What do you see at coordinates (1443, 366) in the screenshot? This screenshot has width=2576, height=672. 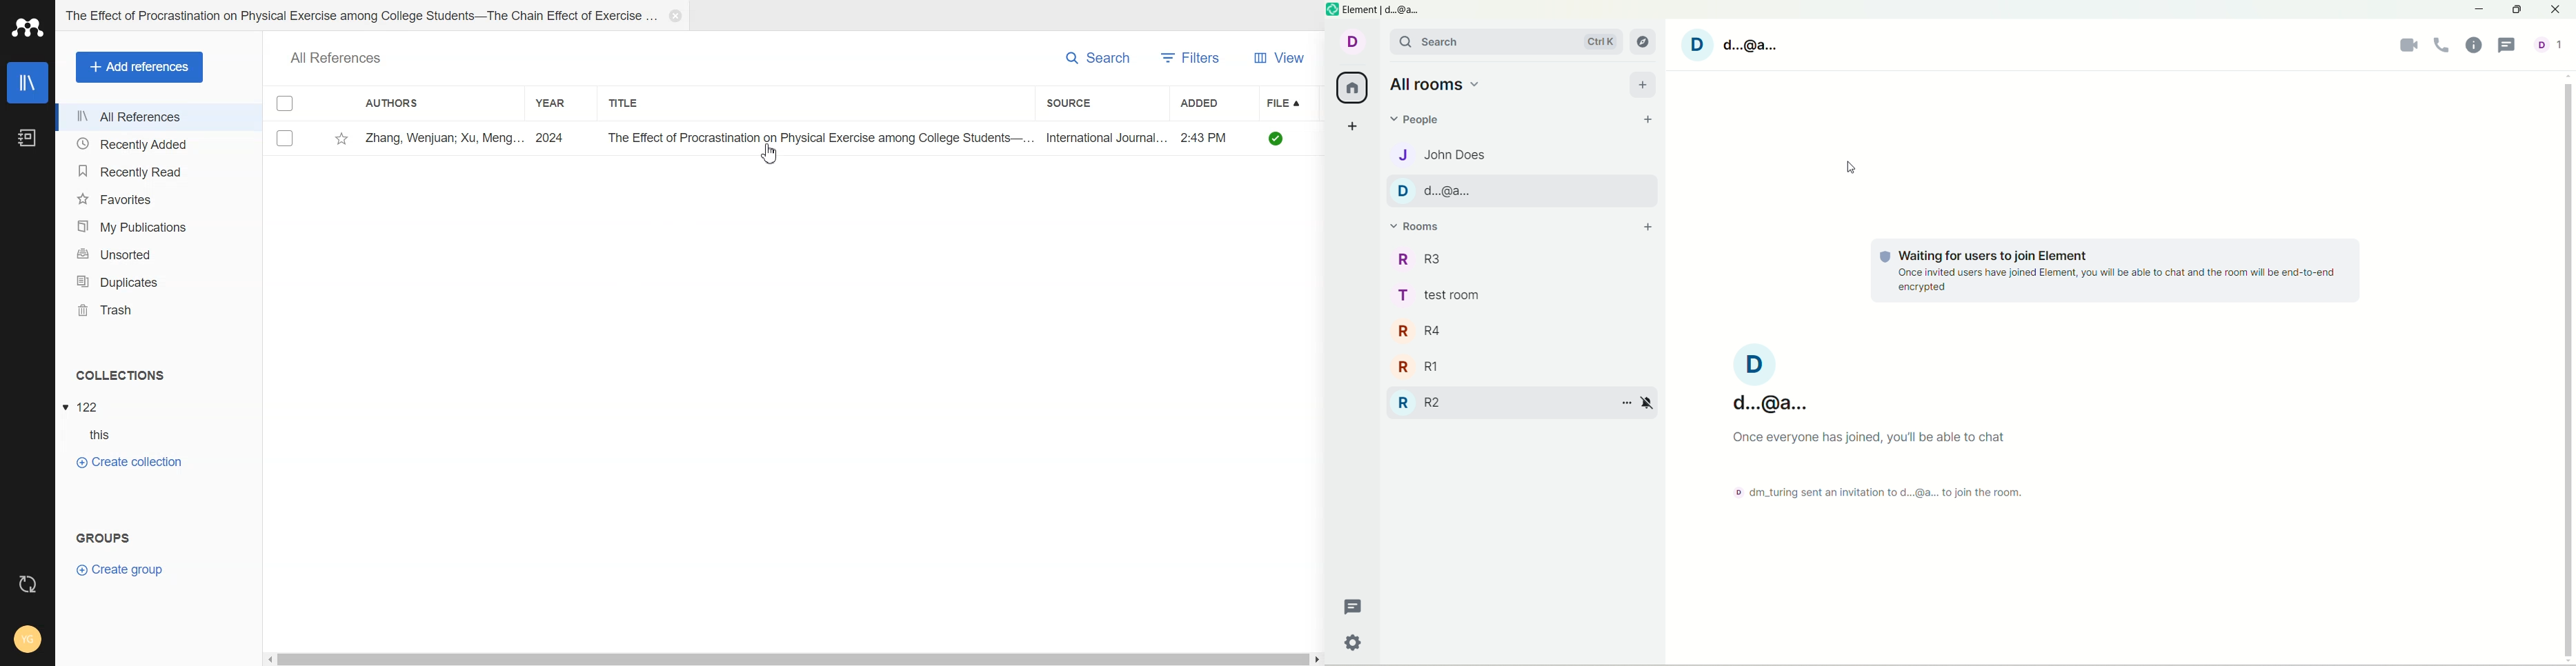 I see `room 2 ` at bounding box center [1443, 366].